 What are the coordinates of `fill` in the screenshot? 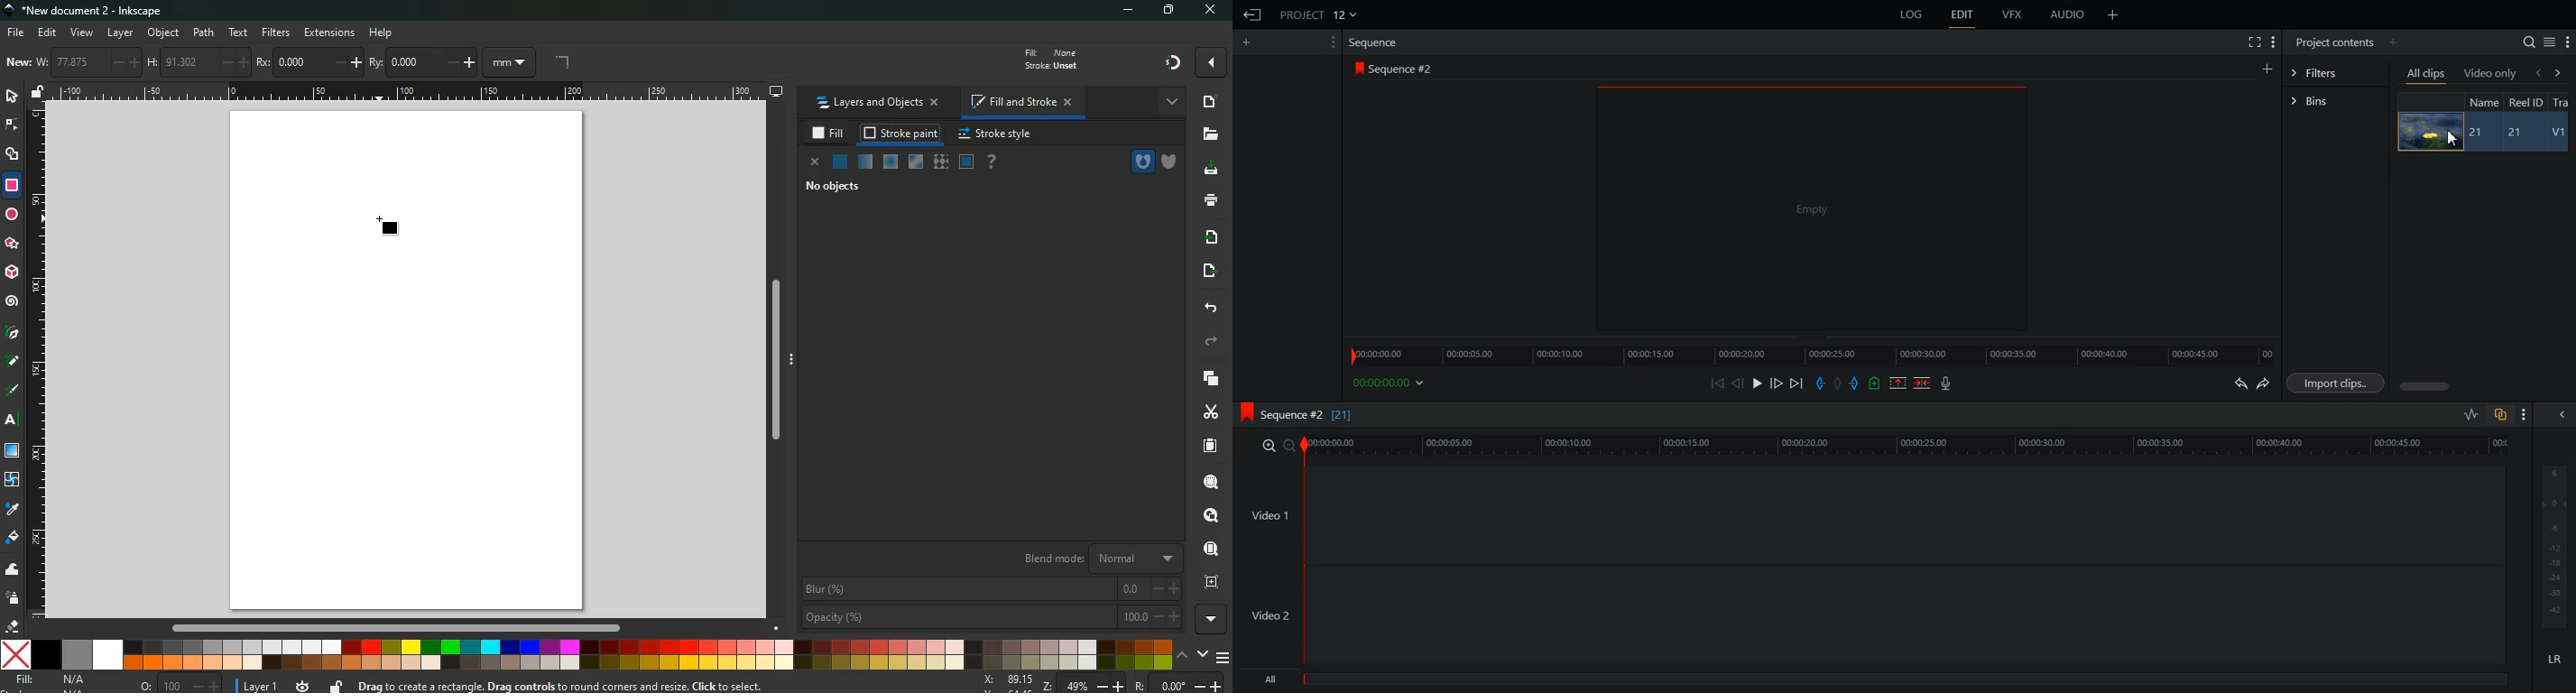 It's located at (13, 540).